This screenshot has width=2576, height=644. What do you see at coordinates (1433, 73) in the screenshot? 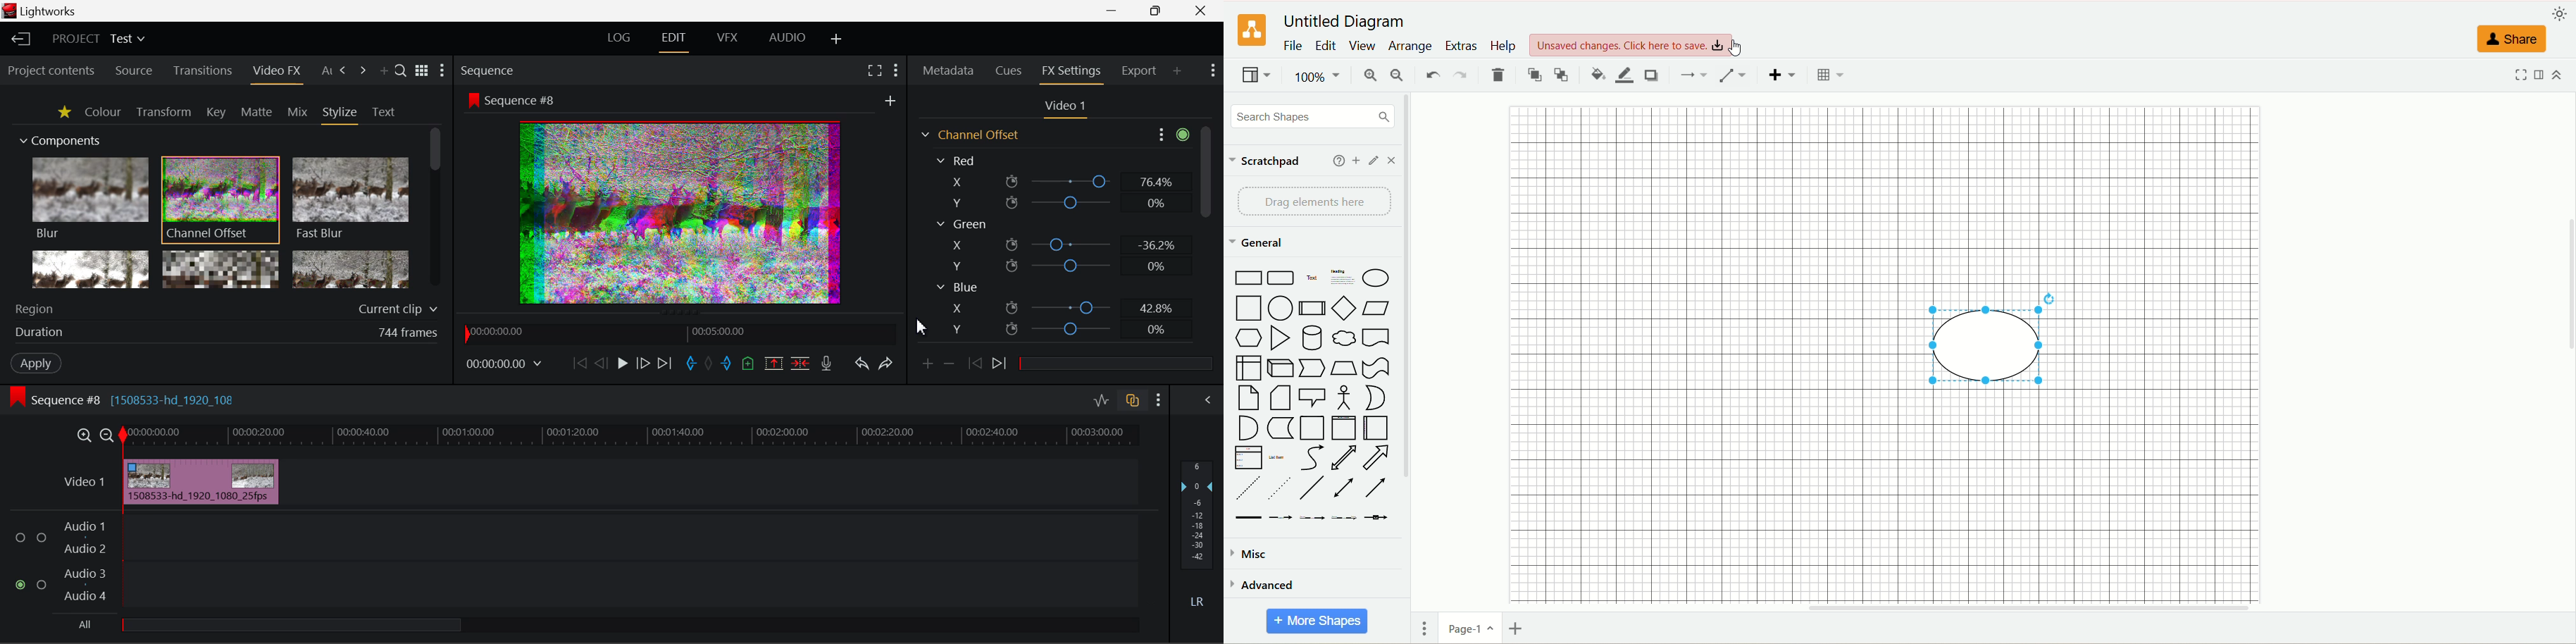
I see `undo` at bounding box center [1433, 73].